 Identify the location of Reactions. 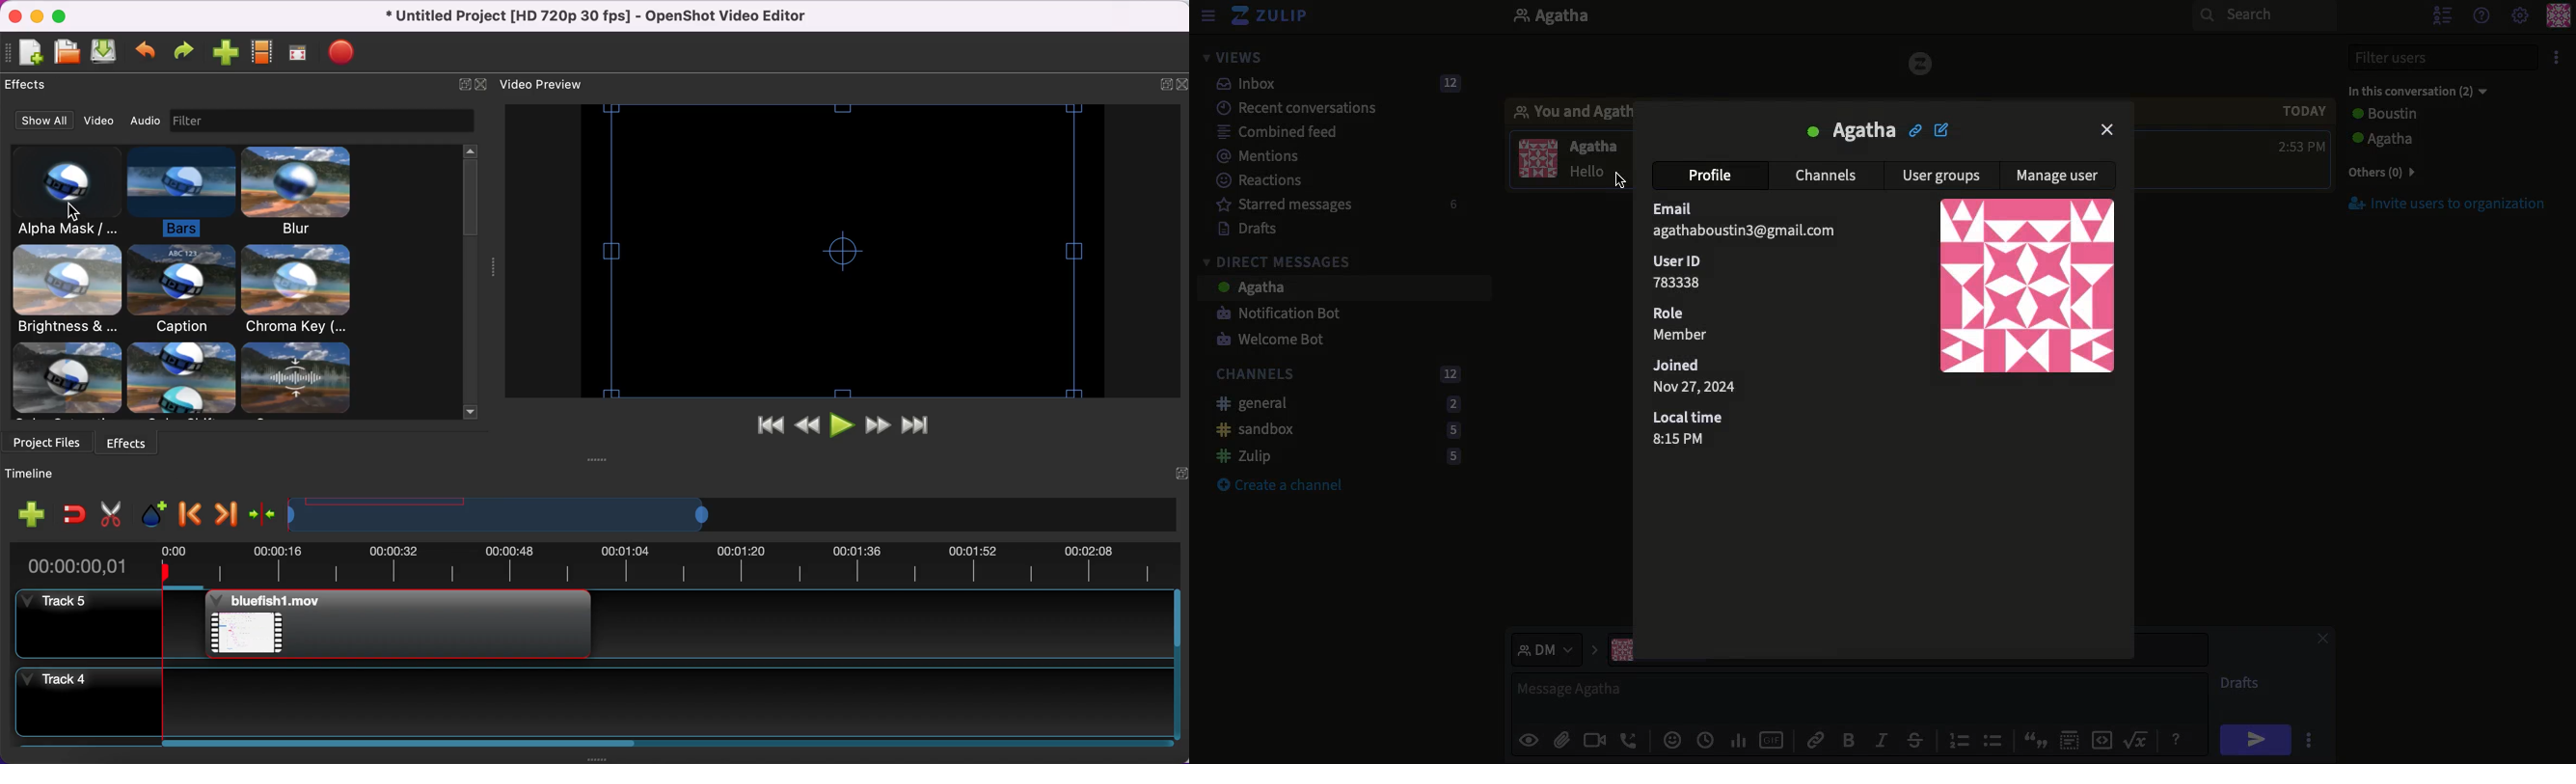
(1261, 179).